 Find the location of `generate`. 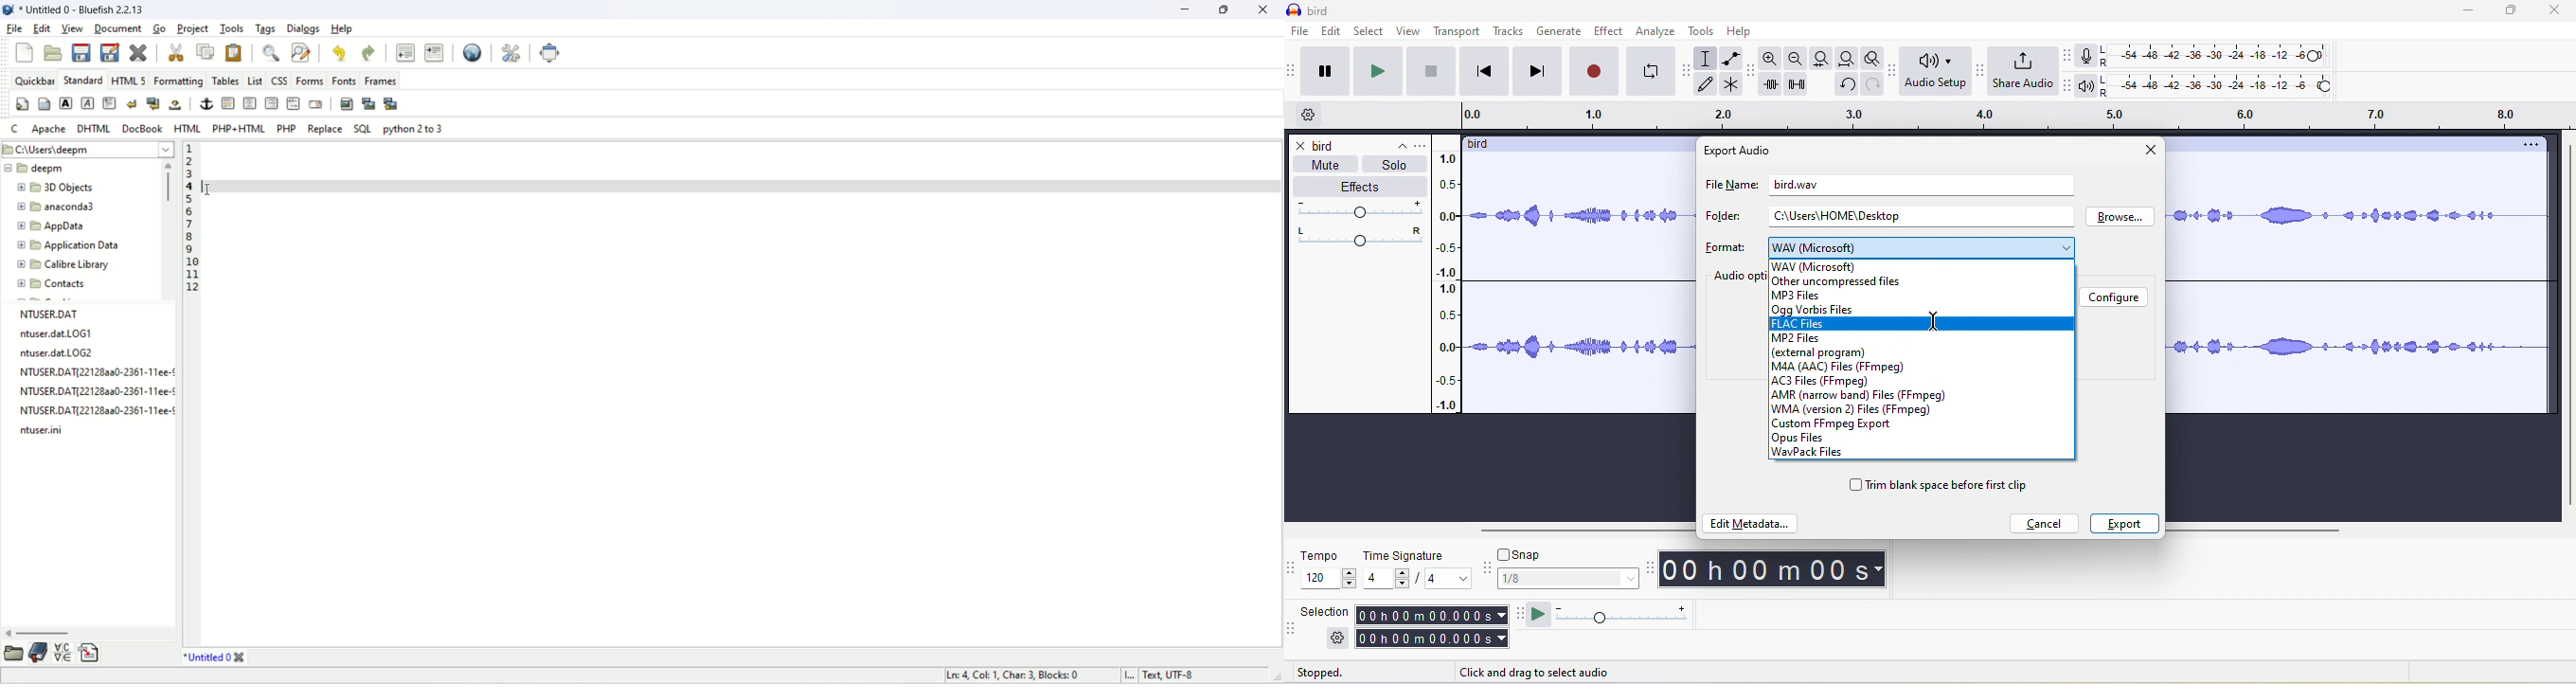

generate is located at coordinates (1560, 31).